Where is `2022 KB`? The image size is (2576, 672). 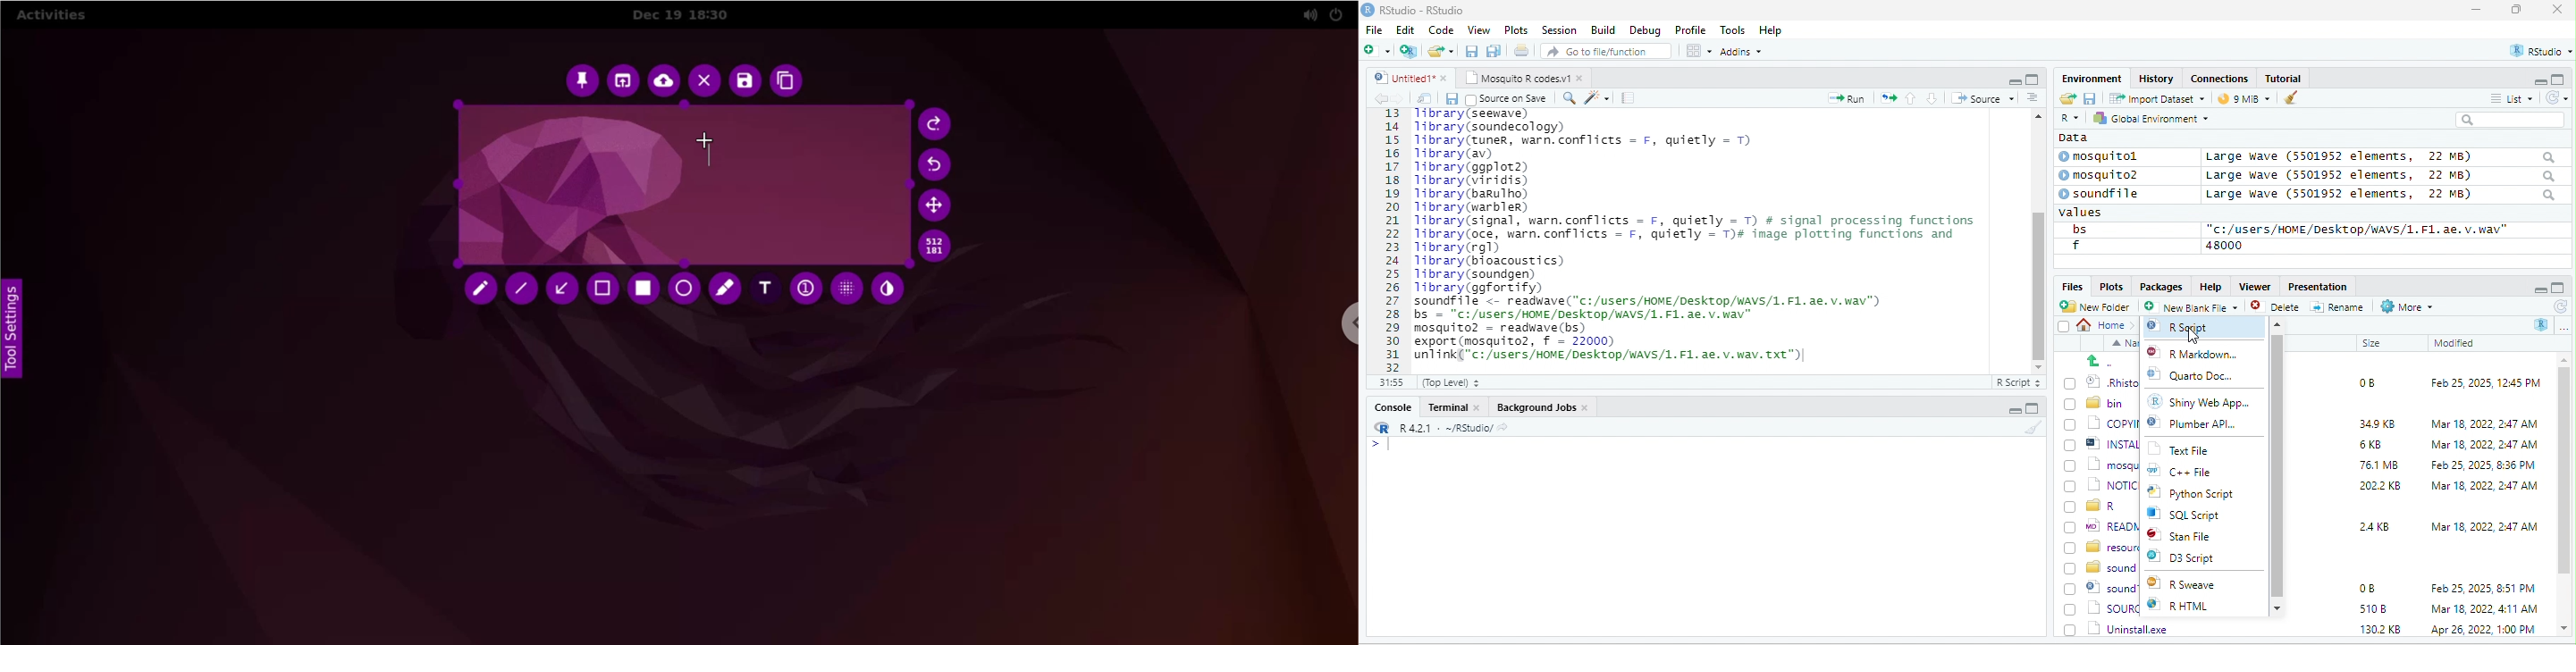
2022 KB is located at coordinates (2381, 487).